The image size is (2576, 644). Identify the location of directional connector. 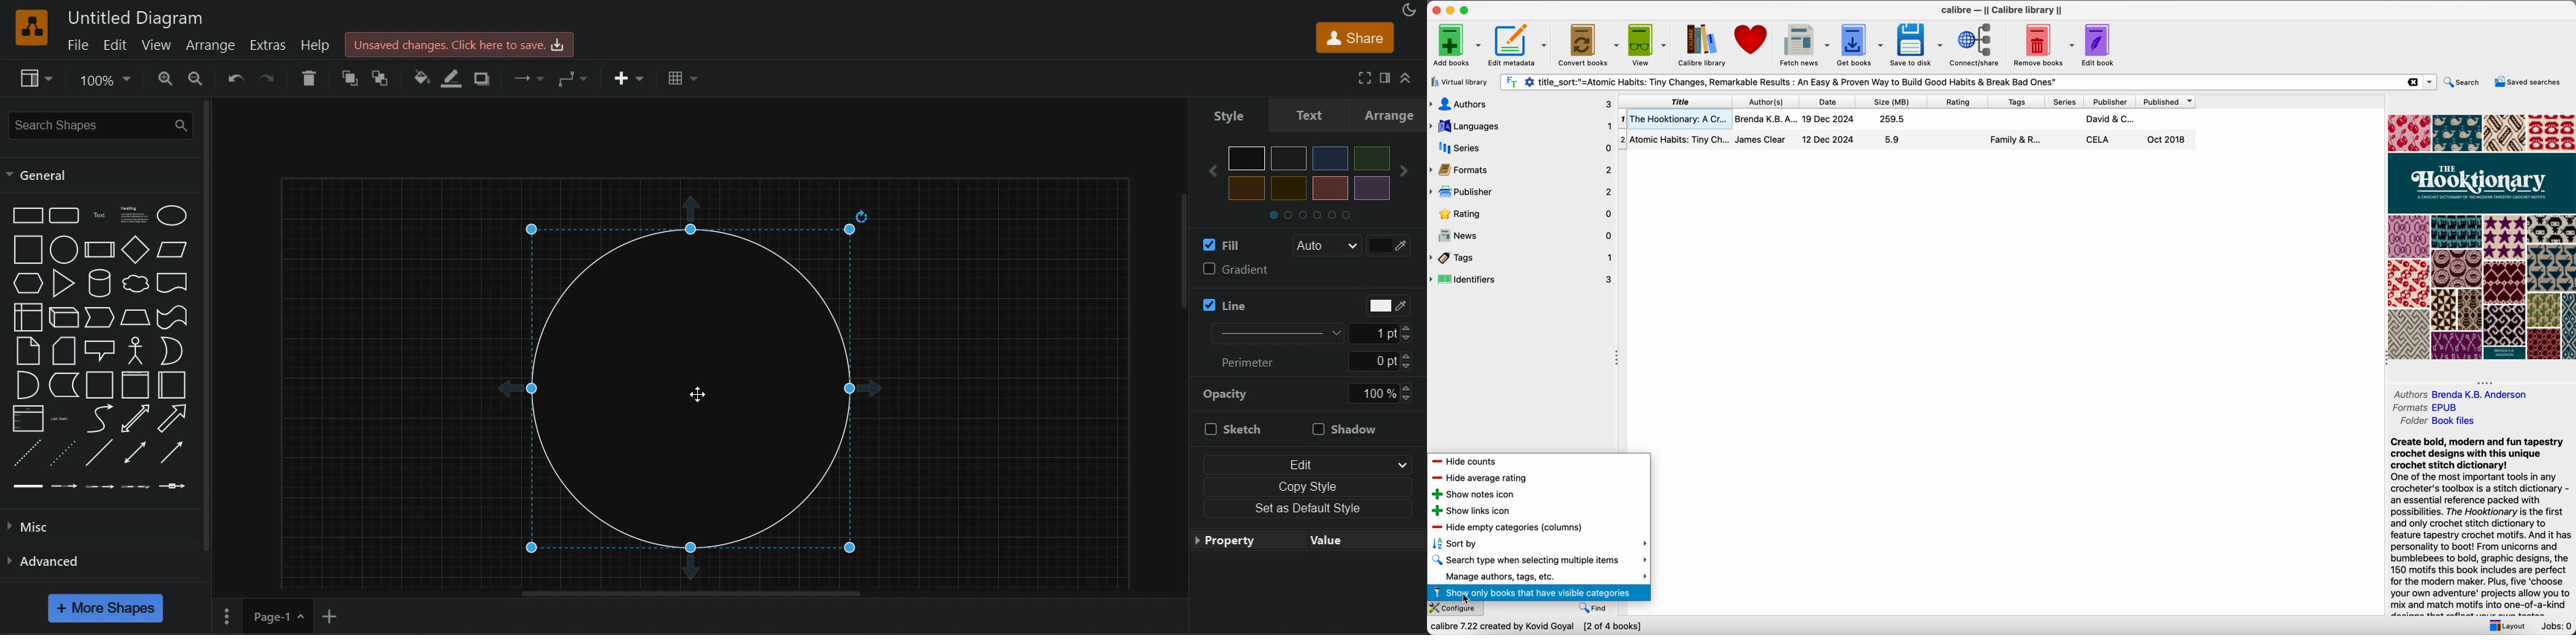
(178, 452).